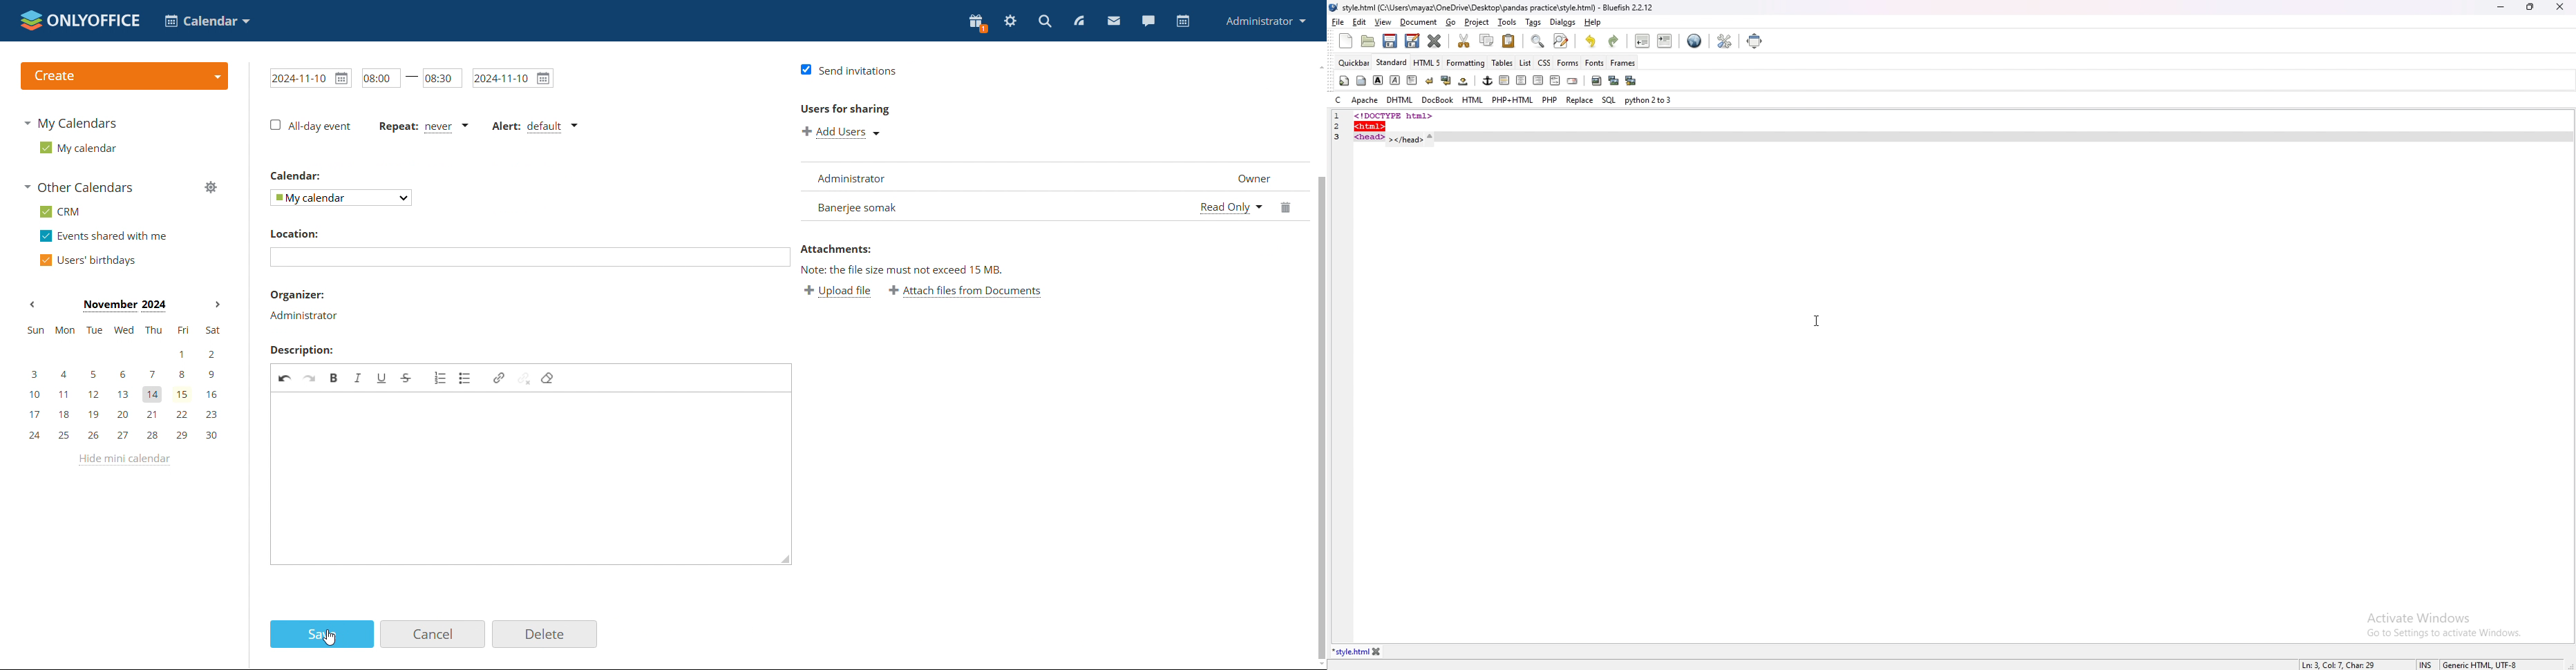  What do you see at coordinates (837, 291) in the screenshot?
I see `upload file` at bounding box center [837, 291].